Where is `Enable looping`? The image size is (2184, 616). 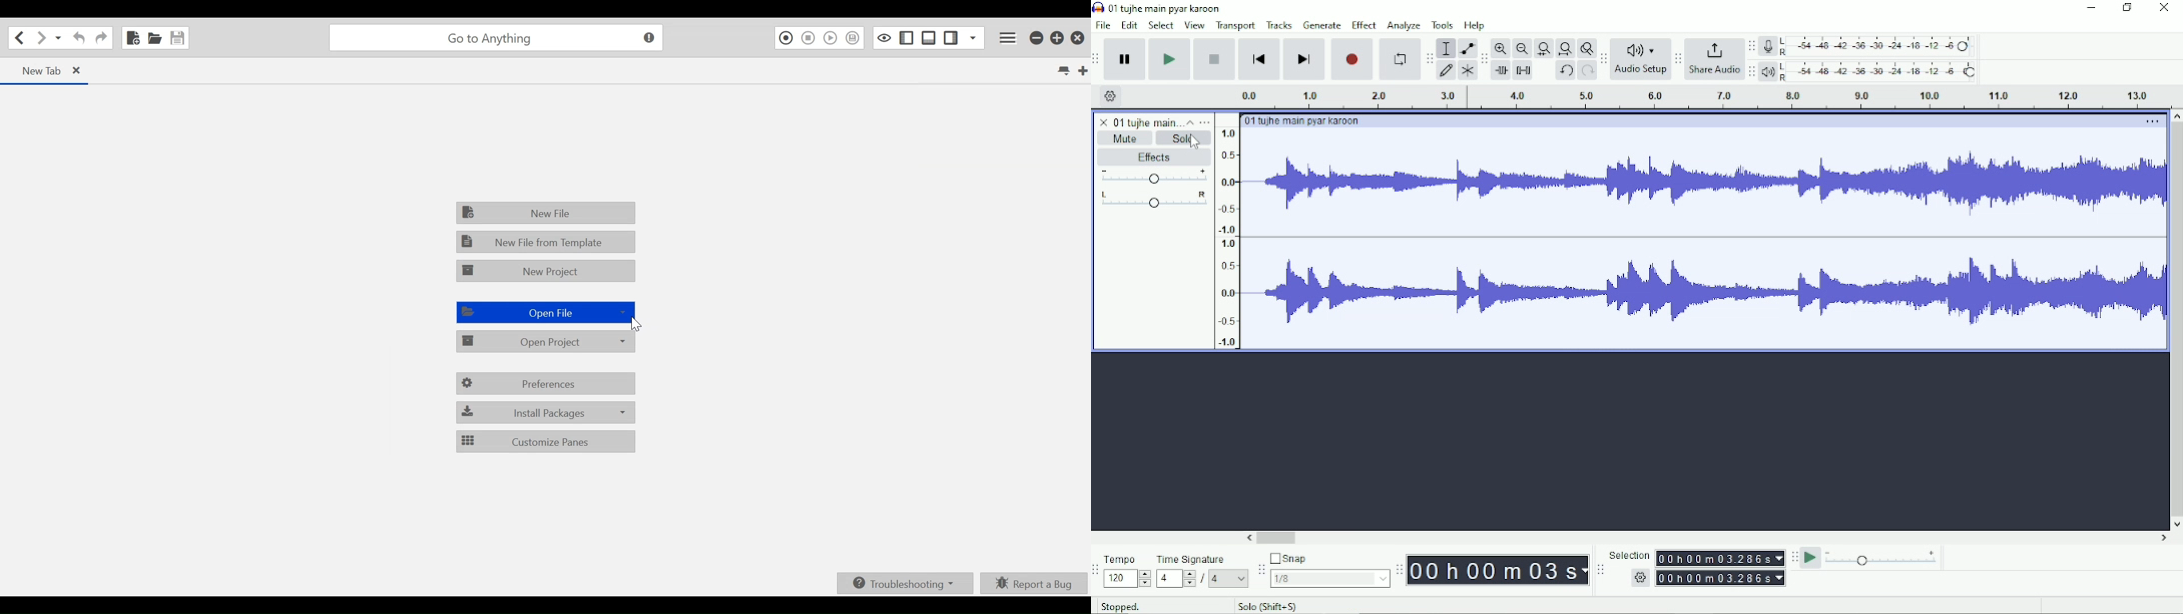
Enable looping is located at coordinates (1401, 59).